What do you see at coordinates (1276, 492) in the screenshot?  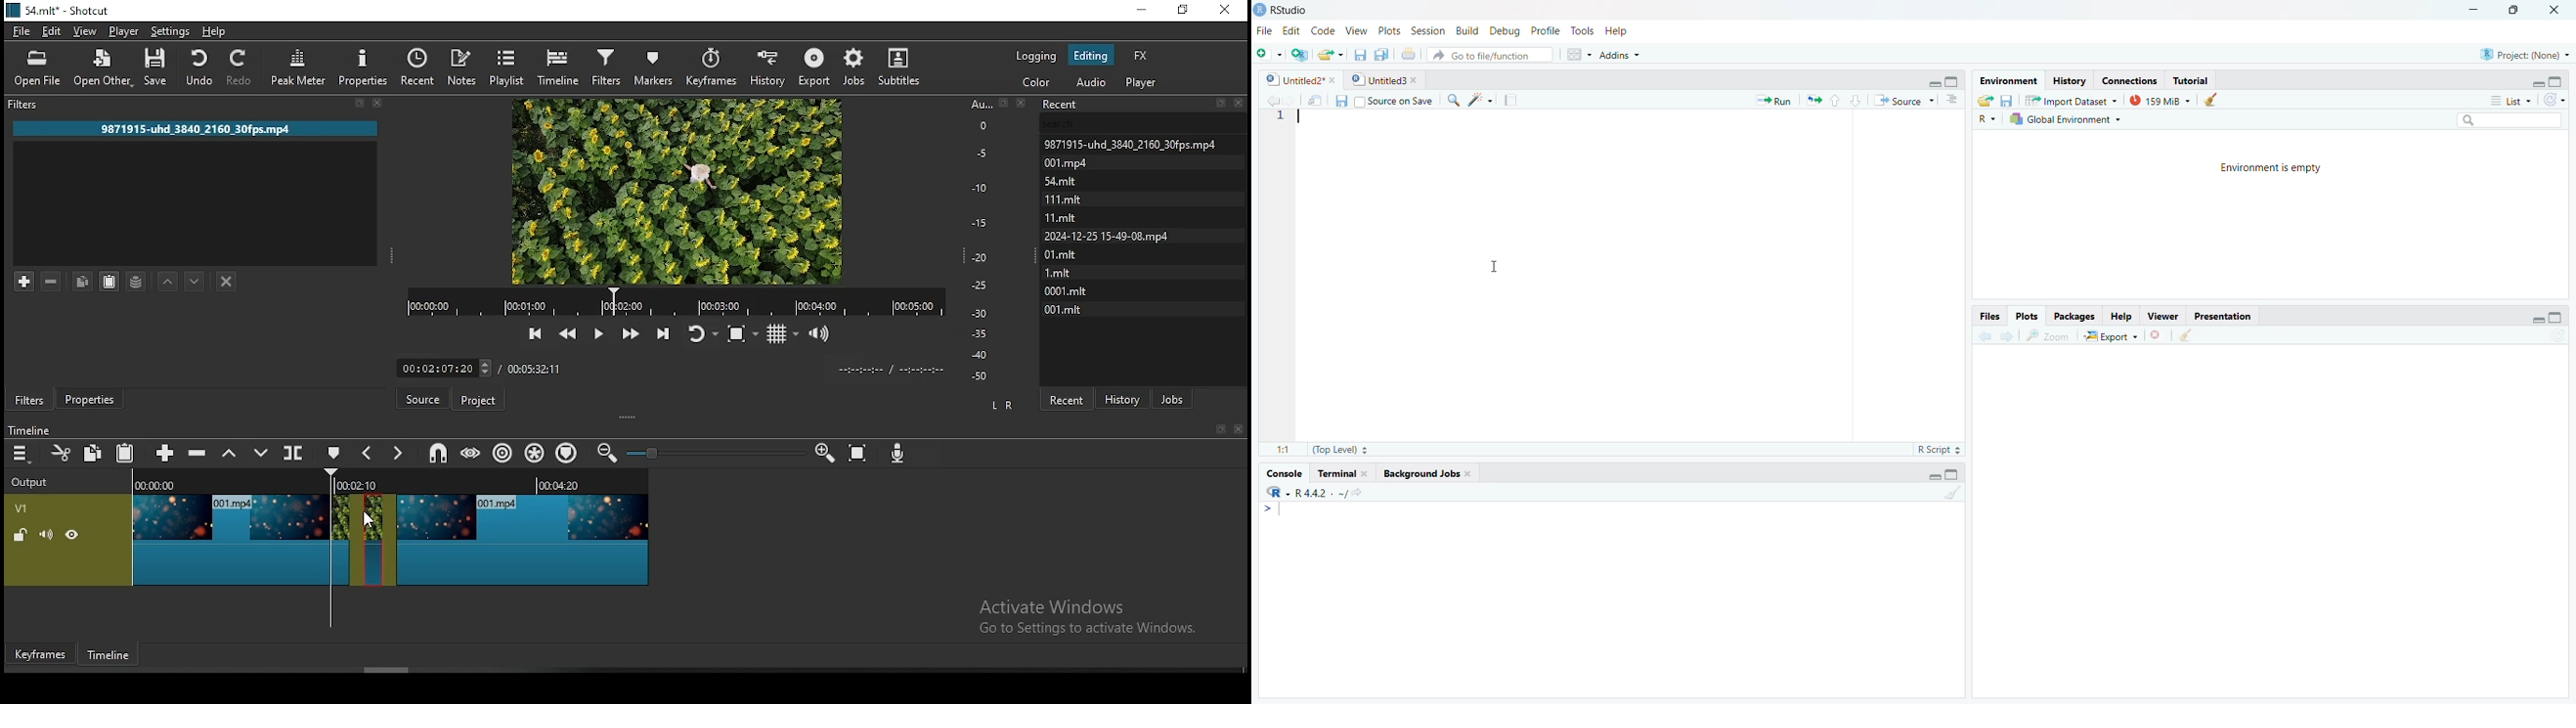 I see `R` at bounding box center [1276, 492].